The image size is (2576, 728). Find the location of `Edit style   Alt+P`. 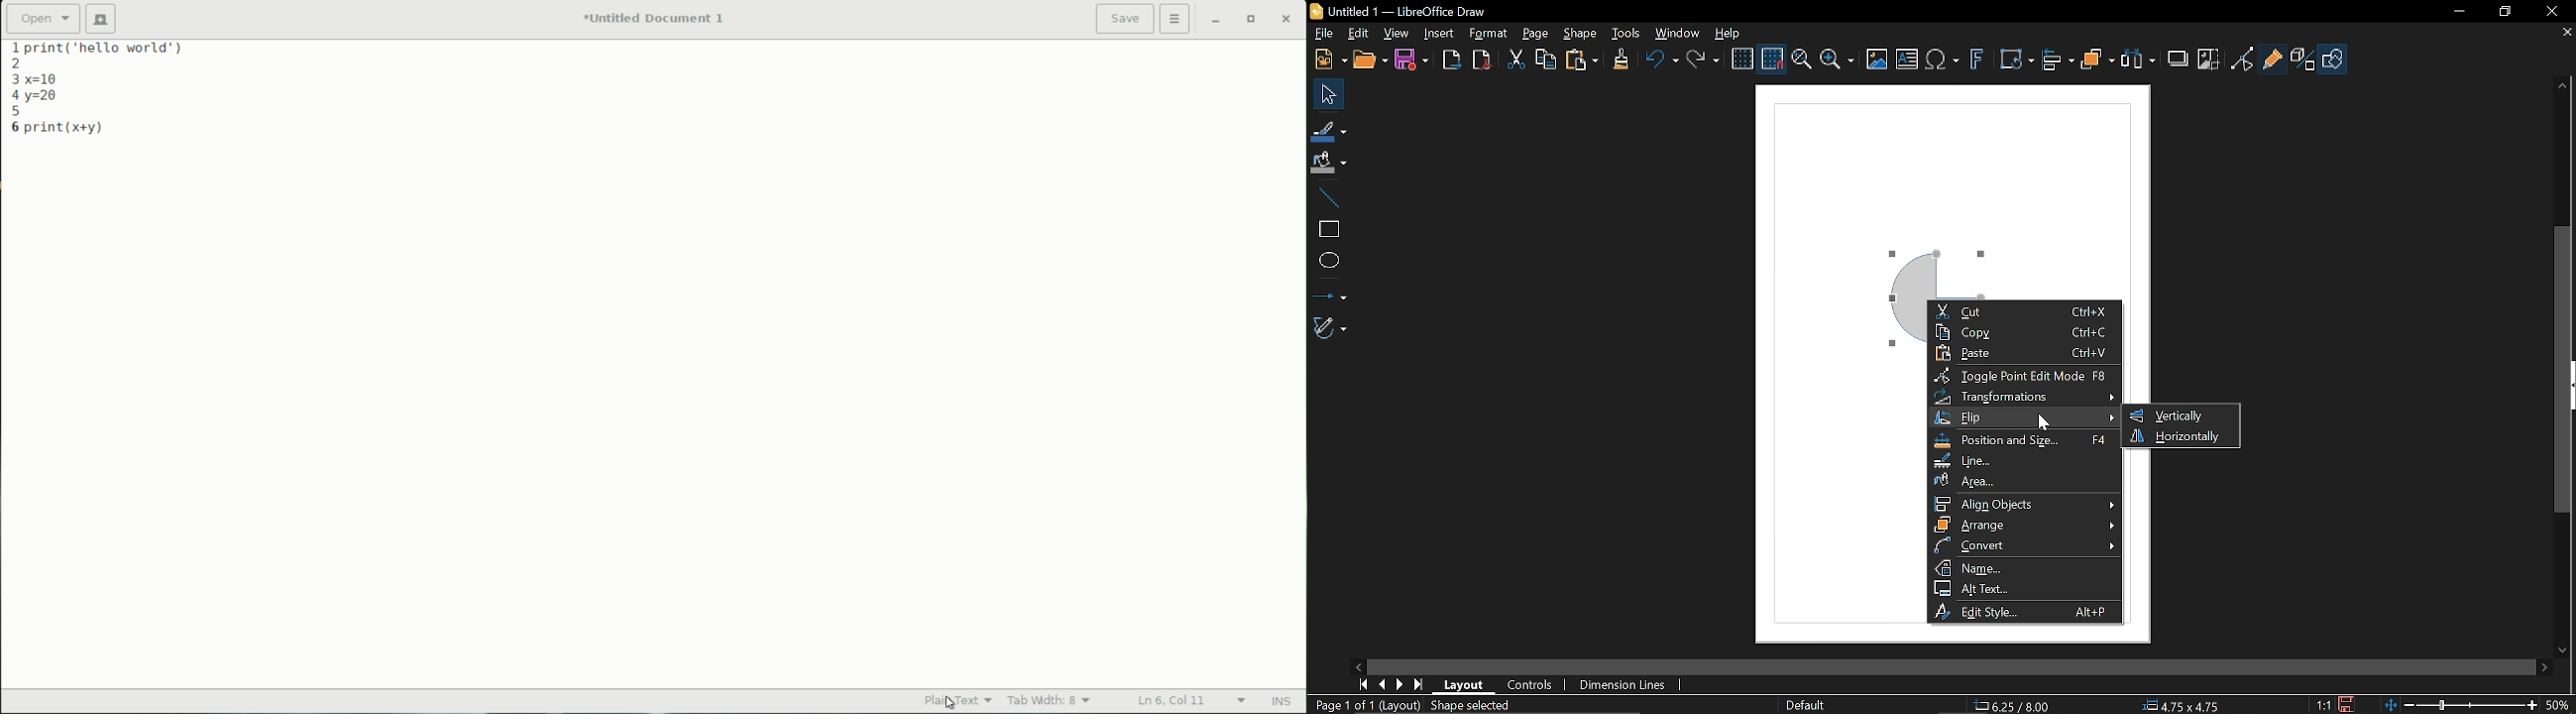

Edit style   Alt+P is located at coordinates (2022, 612).